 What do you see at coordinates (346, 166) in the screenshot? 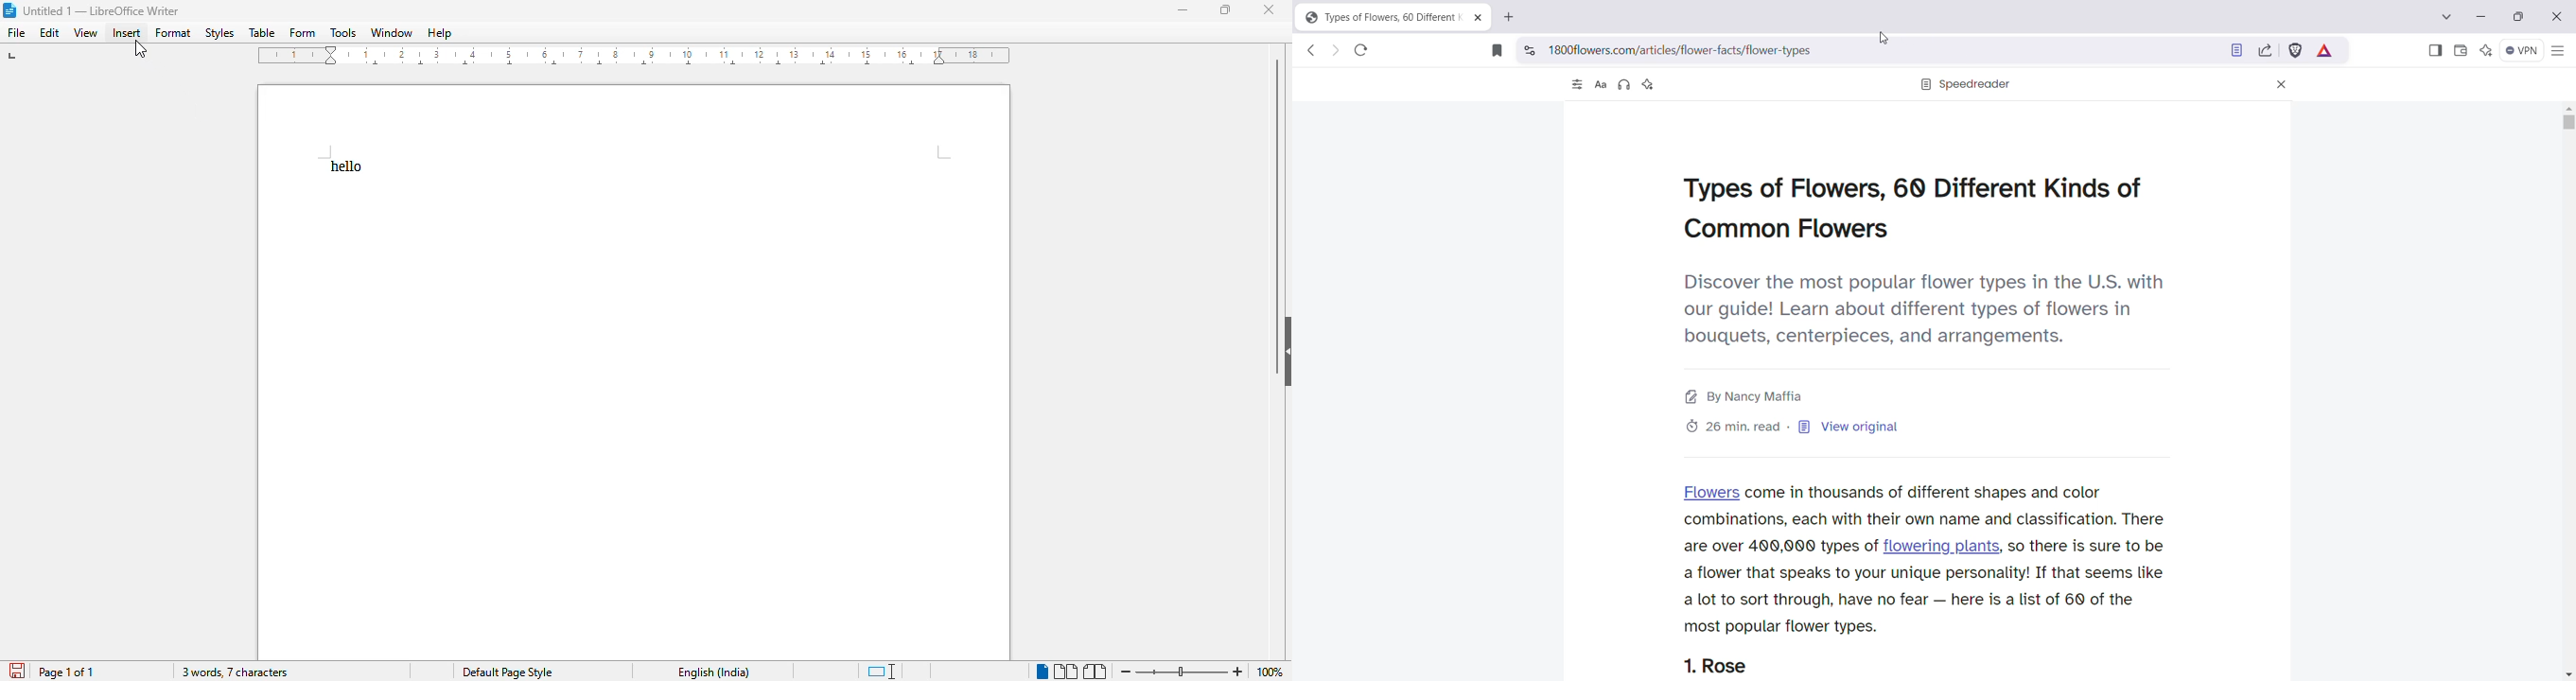
I see `text` at bounding box center [346, 166].